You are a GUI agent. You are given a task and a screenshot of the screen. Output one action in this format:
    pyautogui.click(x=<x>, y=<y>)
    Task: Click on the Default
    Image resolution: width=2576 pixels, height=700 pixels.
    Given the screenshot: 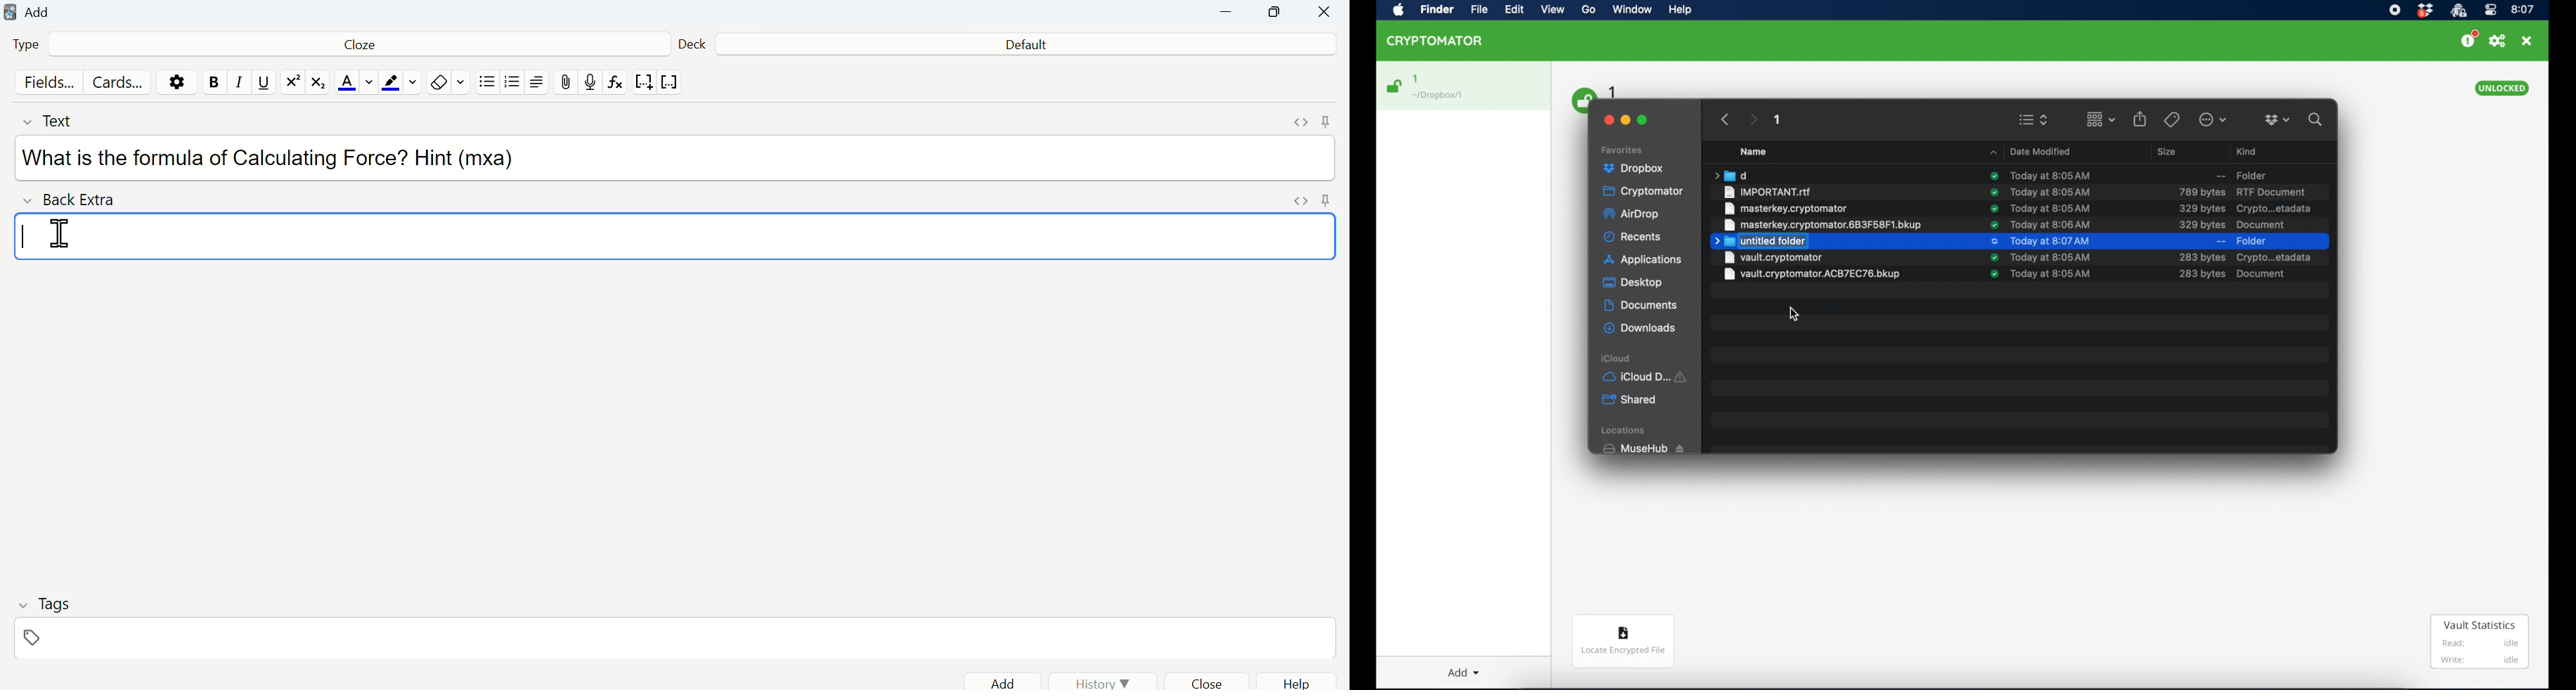 What is the action you would take?
    pyautogui.click(x=1025, y=46)
    